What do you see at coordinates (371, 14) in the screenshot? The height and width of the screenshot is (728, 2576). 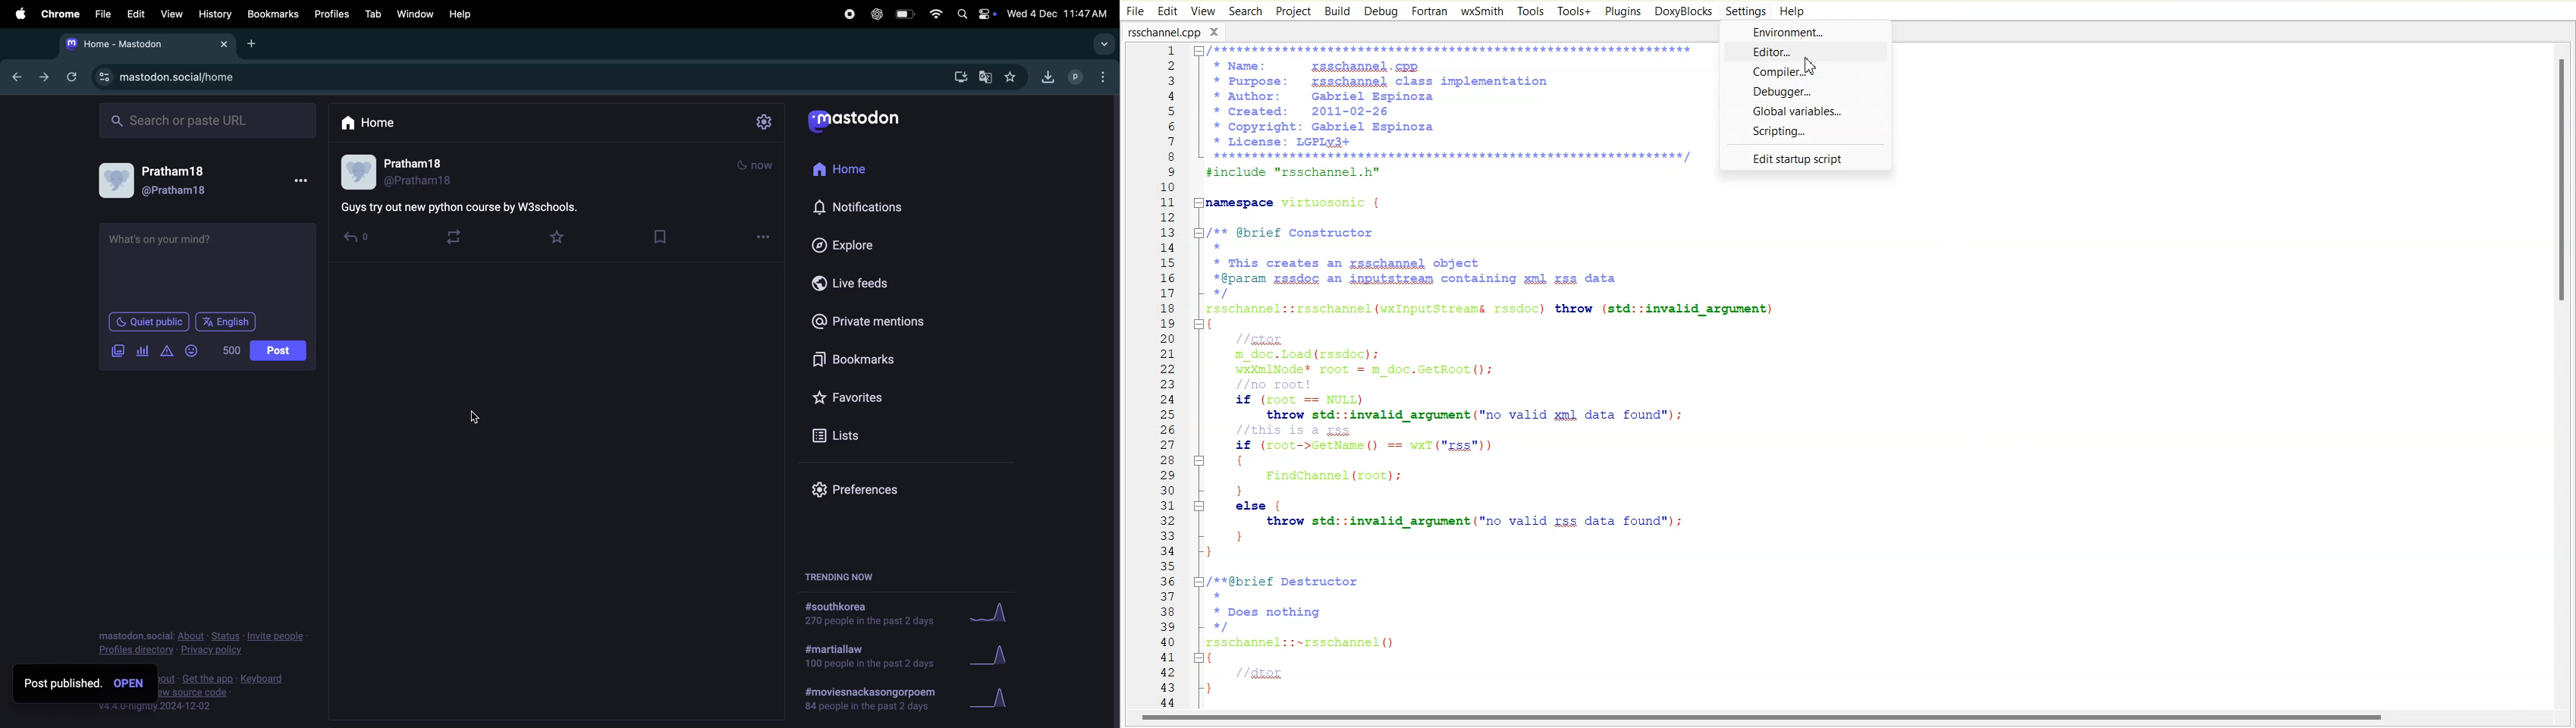 I see `Tab` at bounding box center [371, 14].